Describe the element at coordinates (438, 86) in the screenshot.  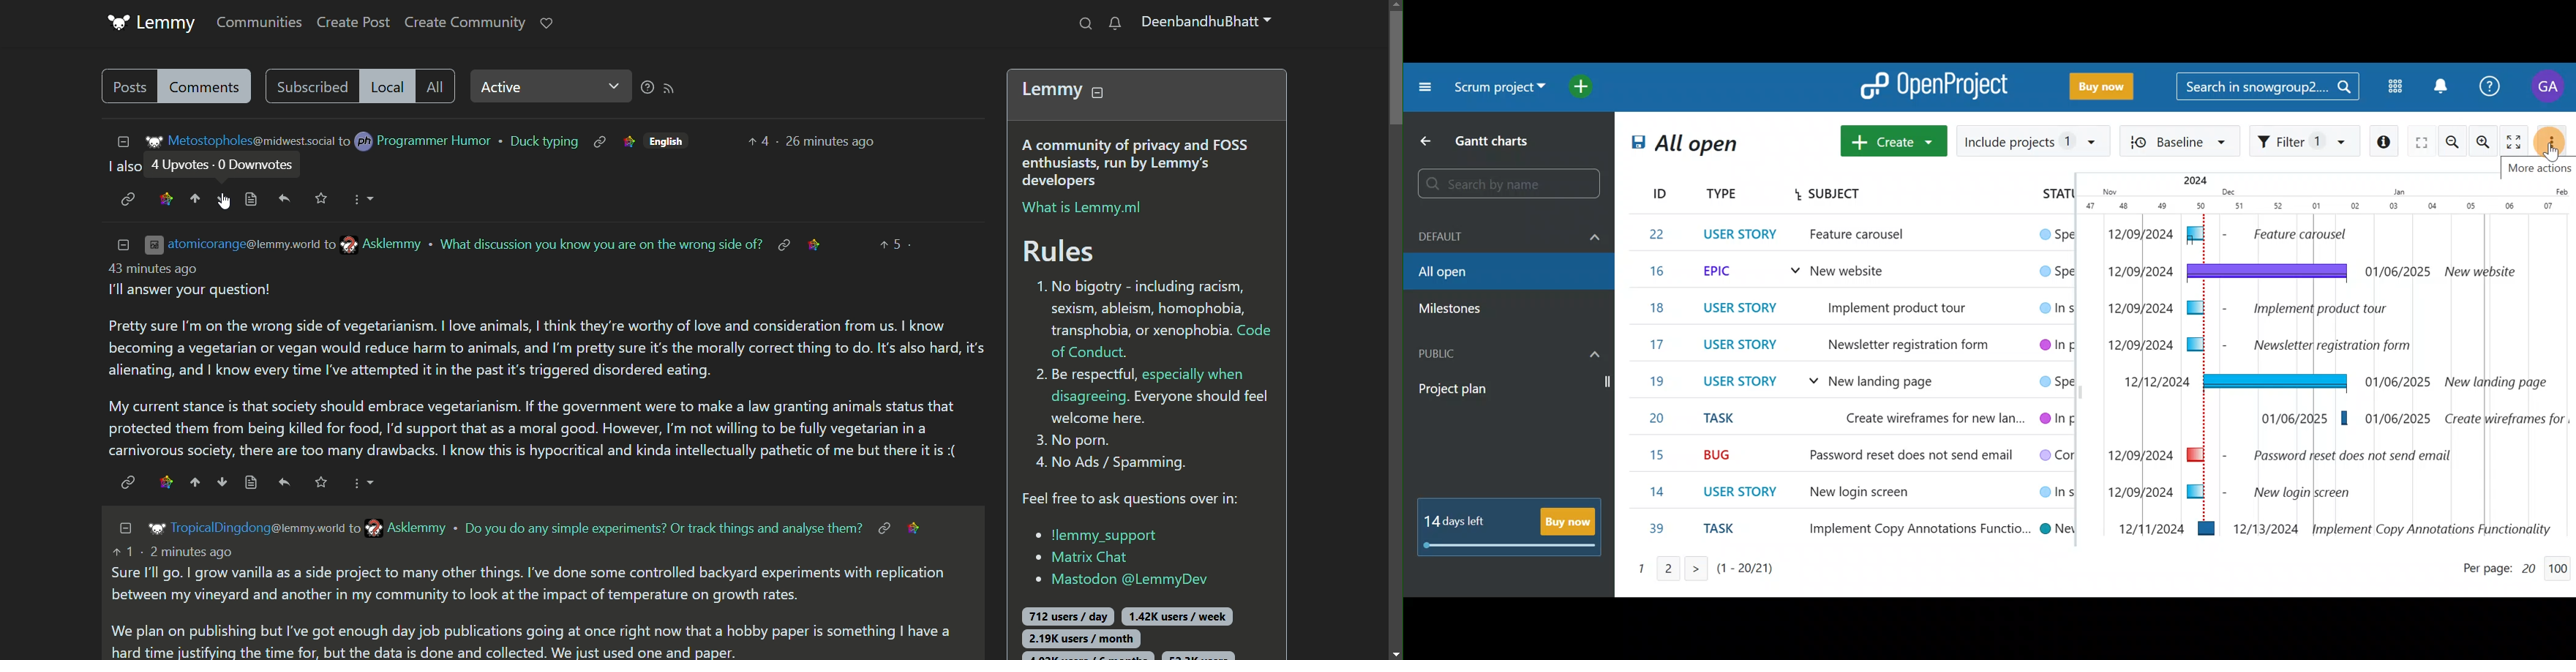
I see `comment type` at that location.